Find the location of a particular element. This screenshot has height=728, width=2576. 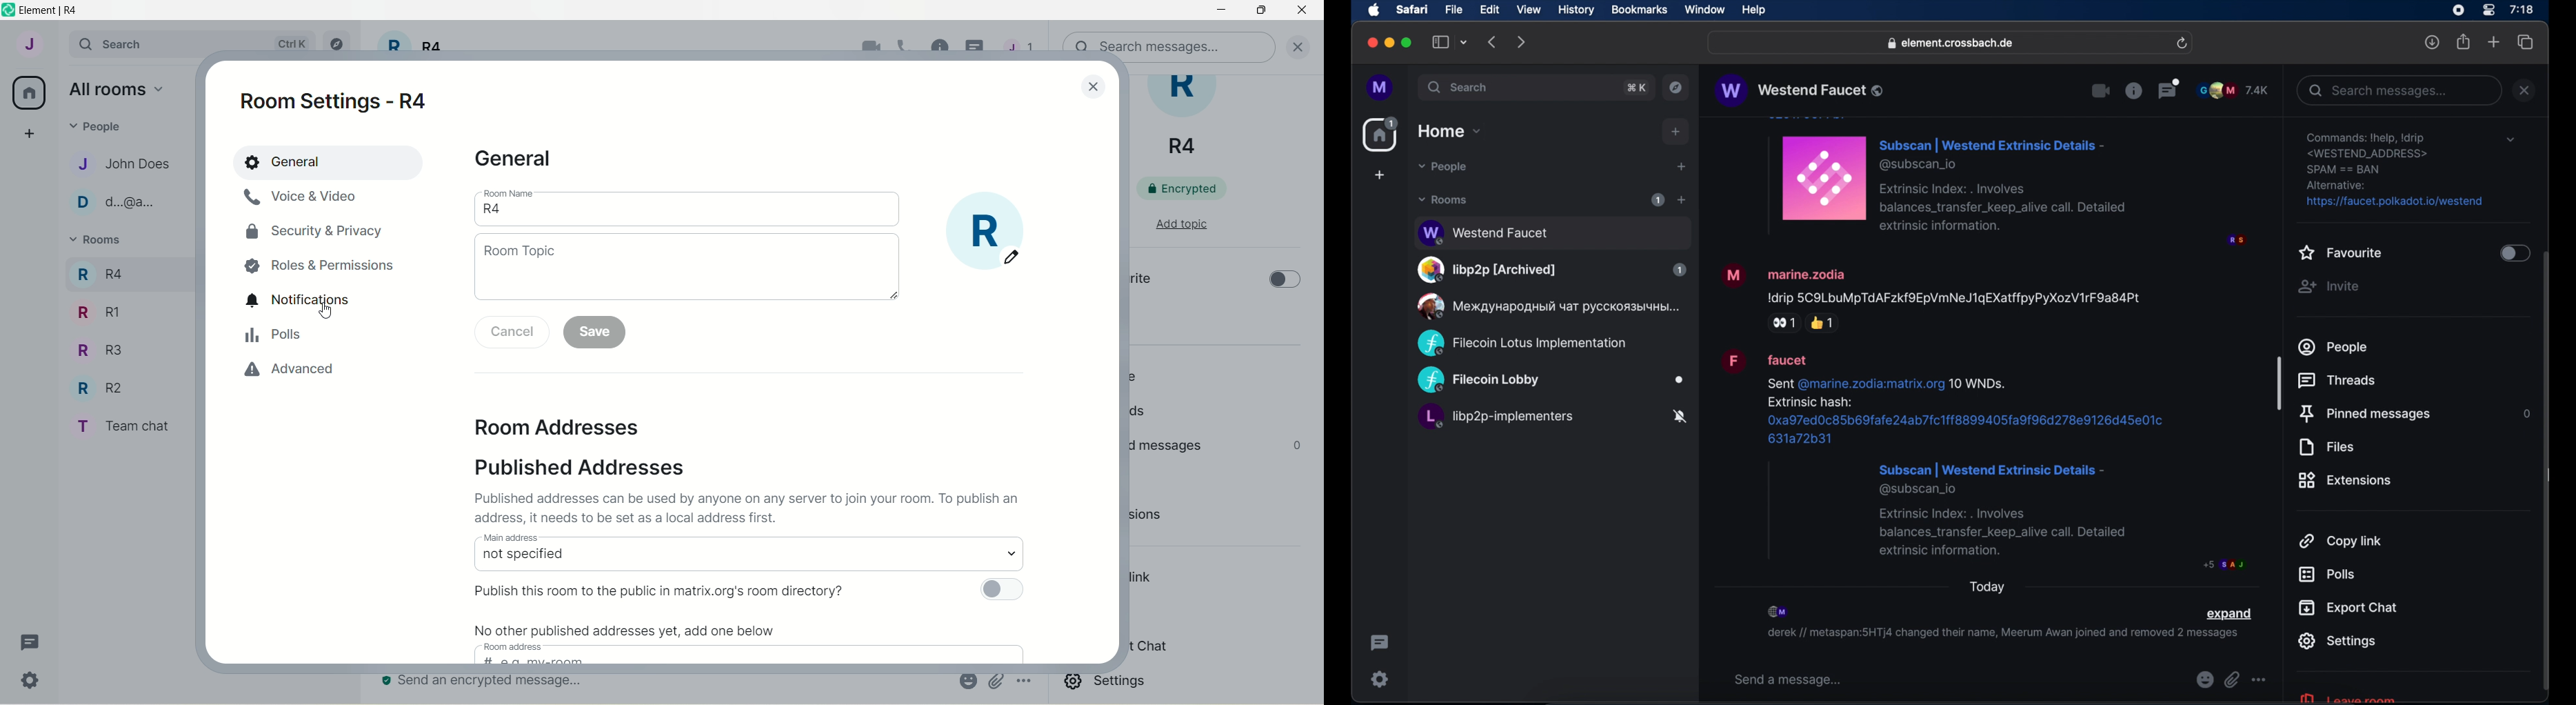

forward is located at coordinates (1522, 42).